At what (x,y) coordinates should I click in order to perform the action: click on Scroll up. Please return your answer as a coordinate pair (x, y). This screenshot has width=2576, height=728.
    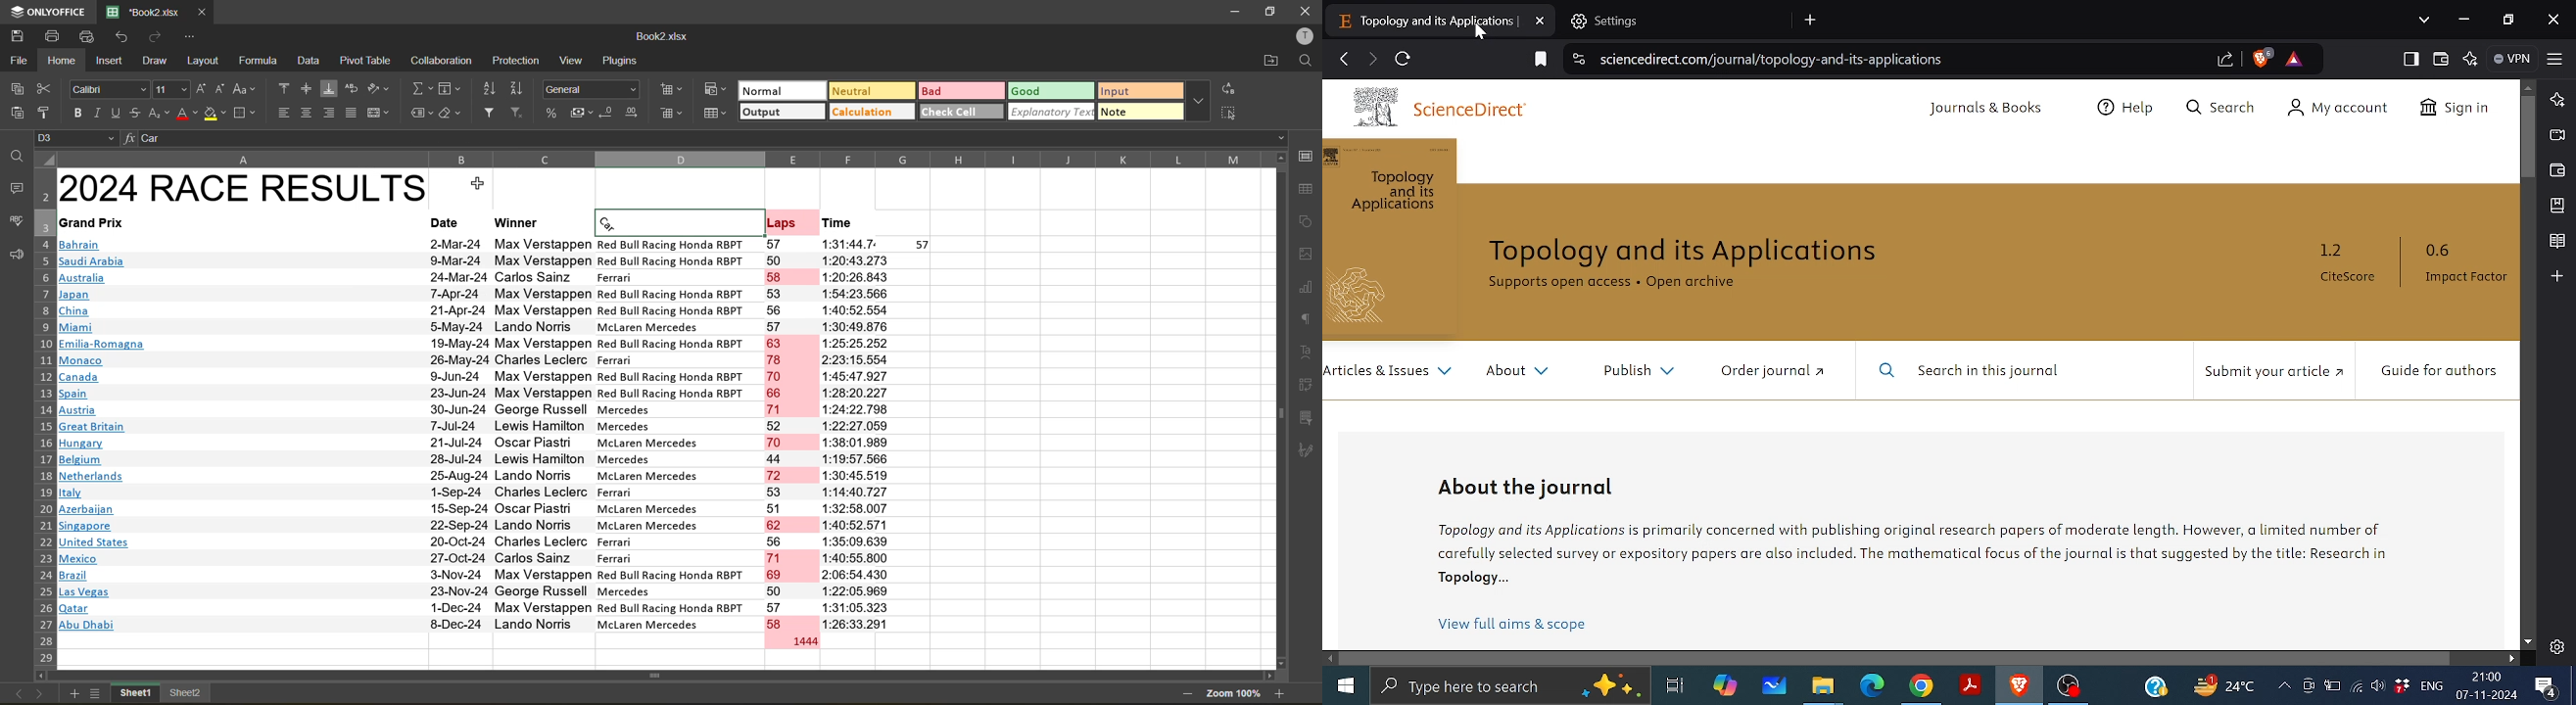
    Looking at the image, I should click on (1279, 157).